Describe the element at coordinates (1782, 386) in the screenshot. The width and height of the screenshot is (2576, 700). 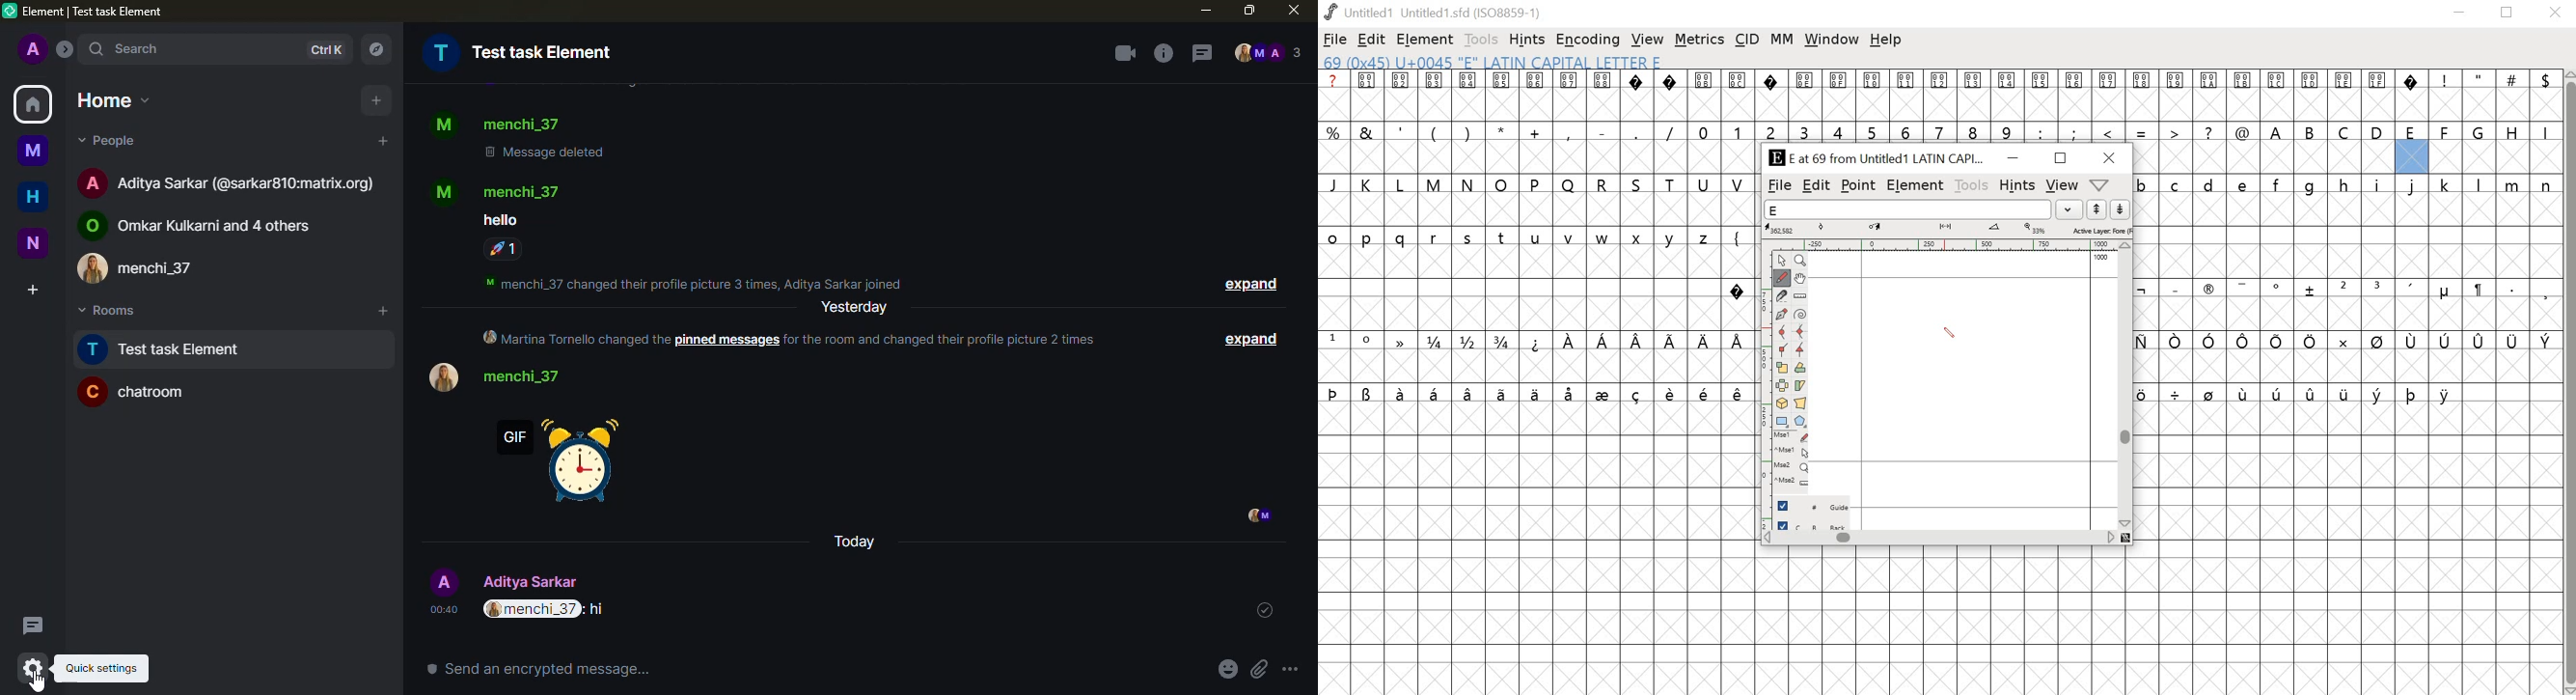
I see `Flip` at that location.